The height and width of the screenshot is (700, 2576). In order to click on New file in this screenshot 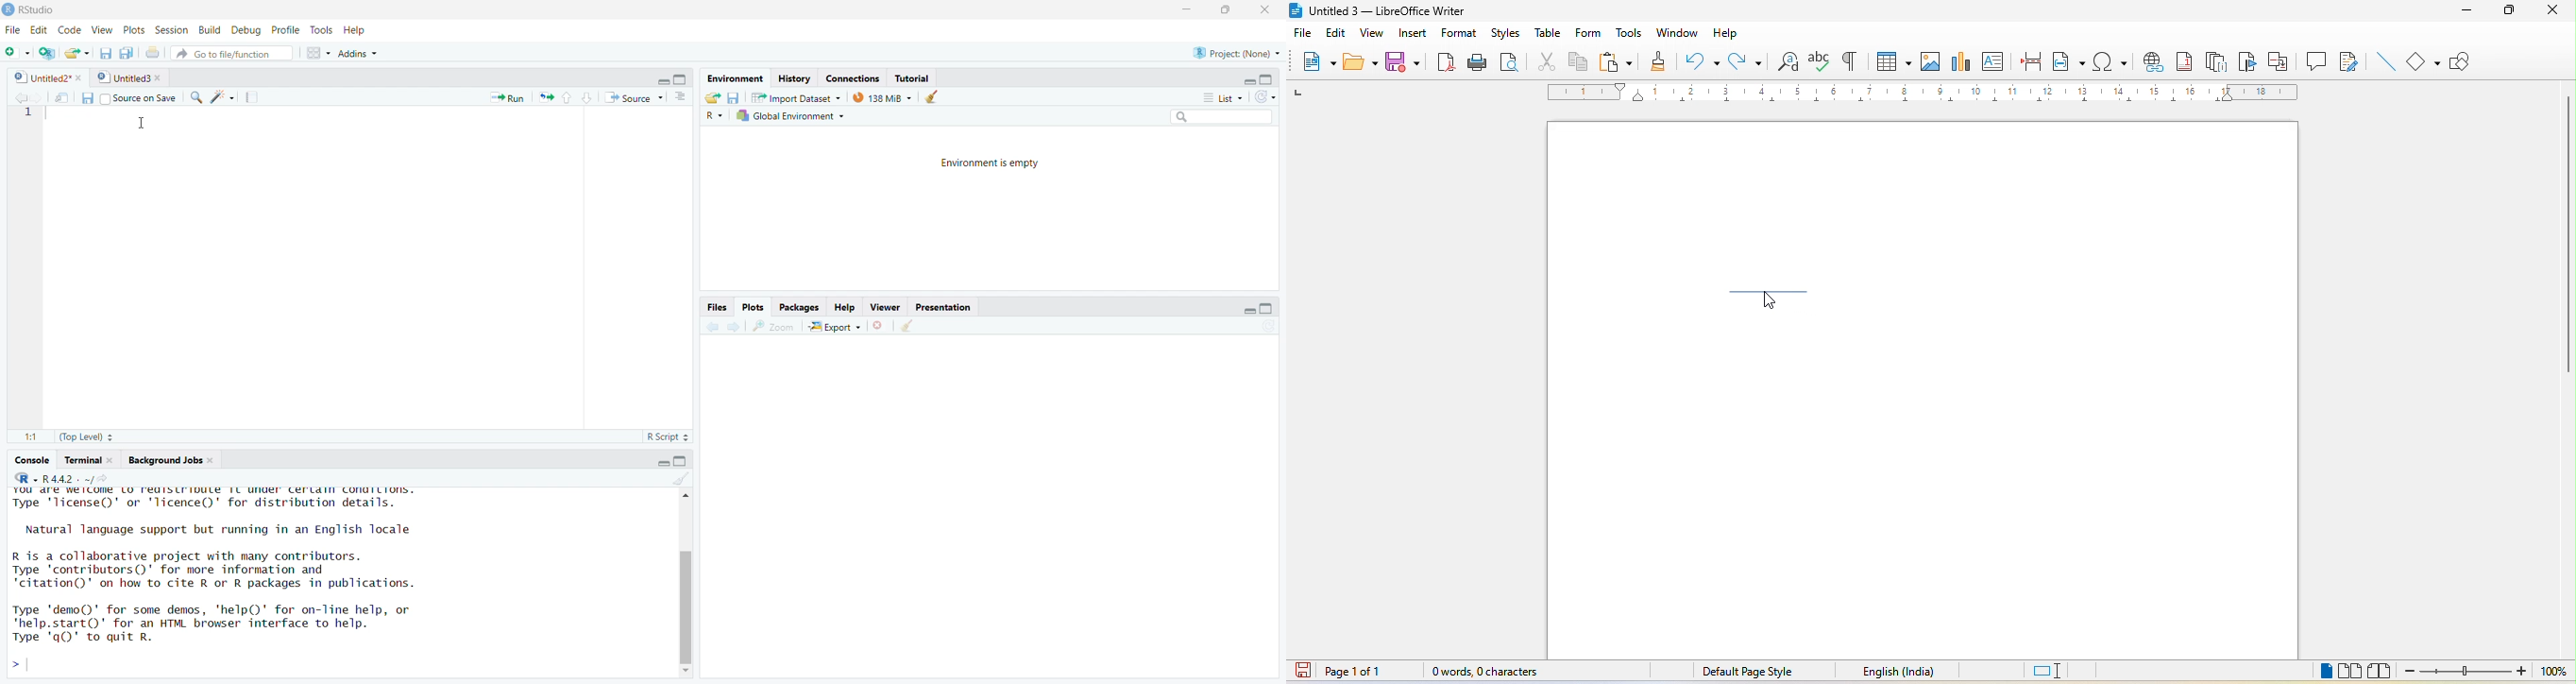, I will do `click(78, 51)`.